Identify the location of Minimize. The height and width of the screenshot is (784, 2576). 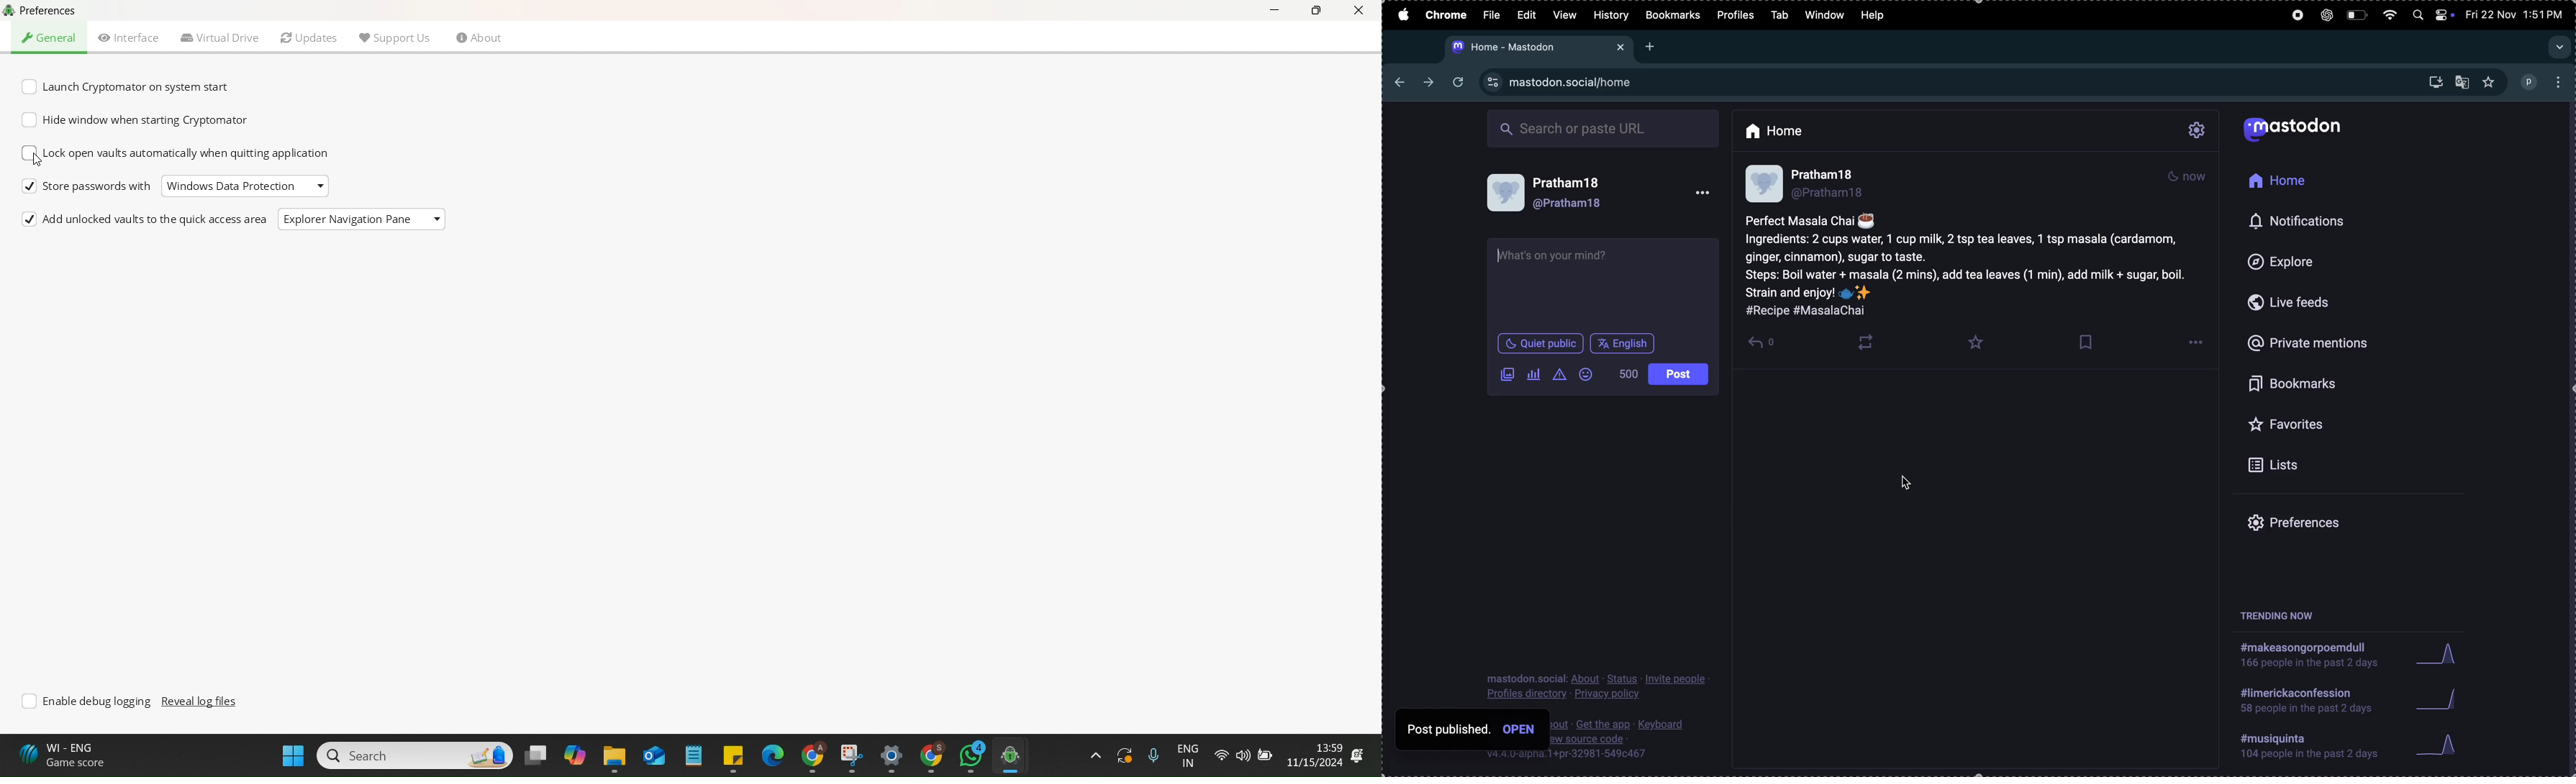
(1277, 14).